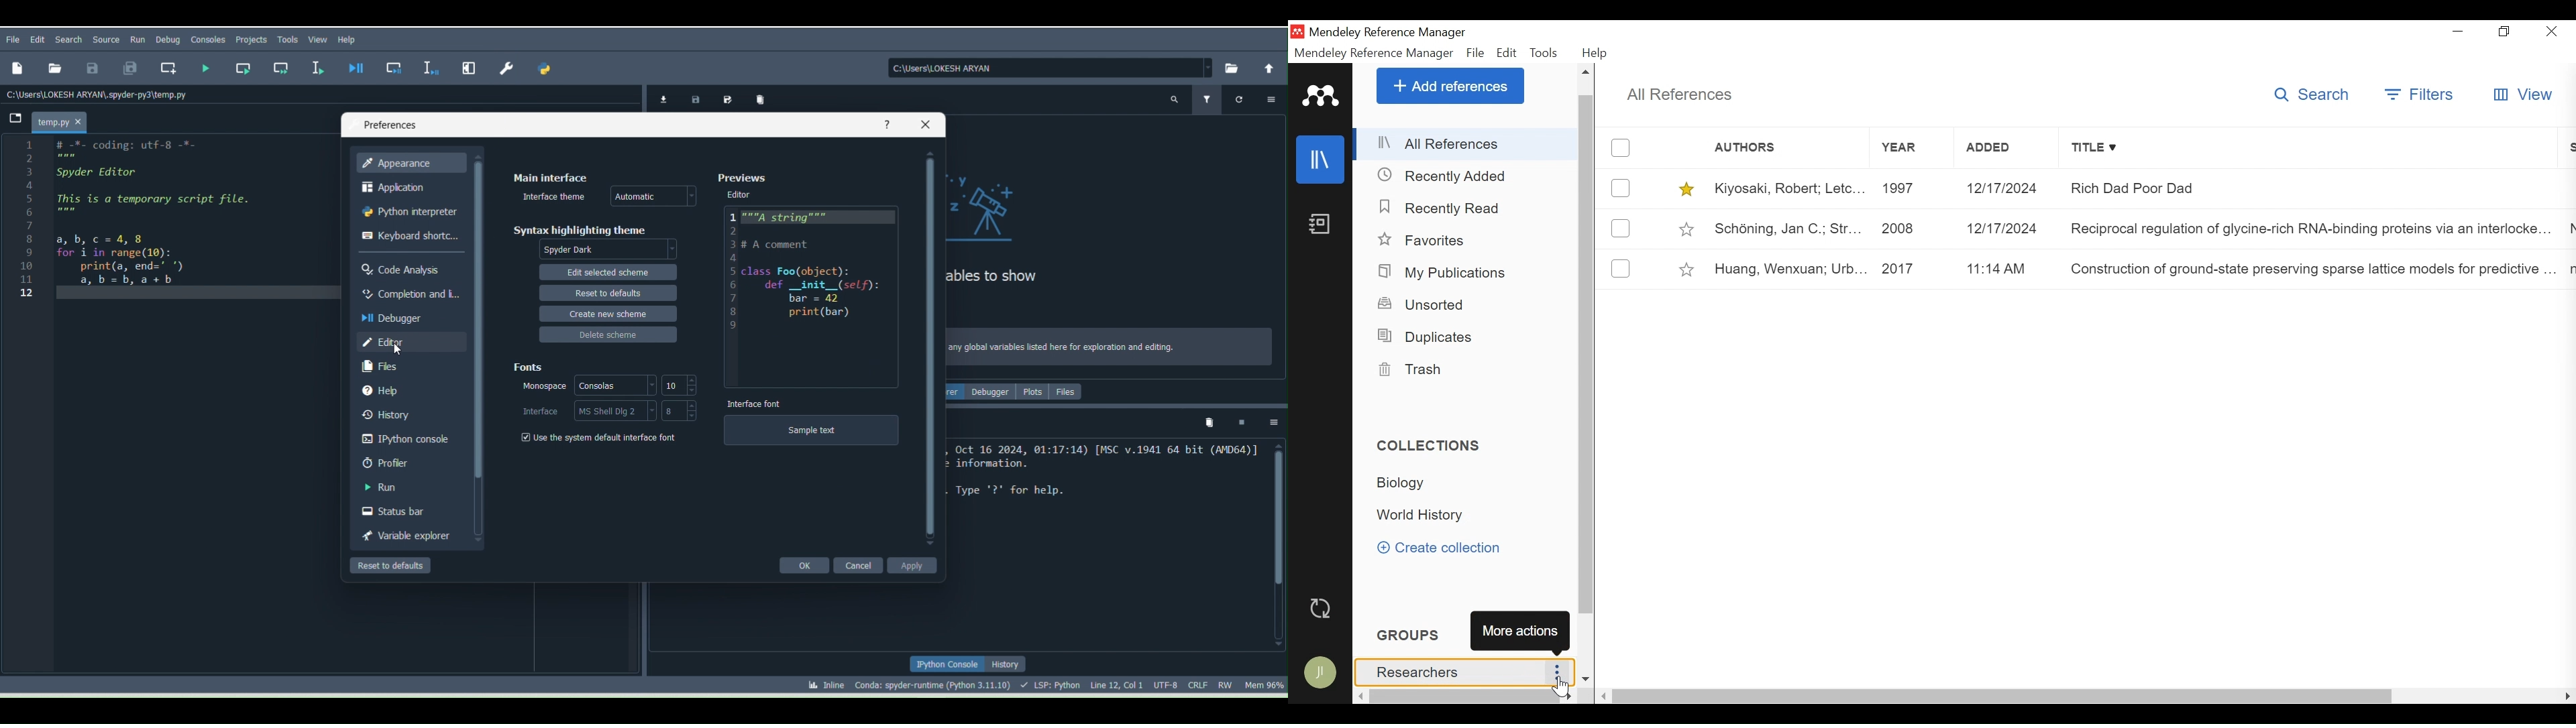  What do you see at coordinates (2006, 227) in the screenshot?
I see `12/17/2024` at bounding box center [2006, 227].